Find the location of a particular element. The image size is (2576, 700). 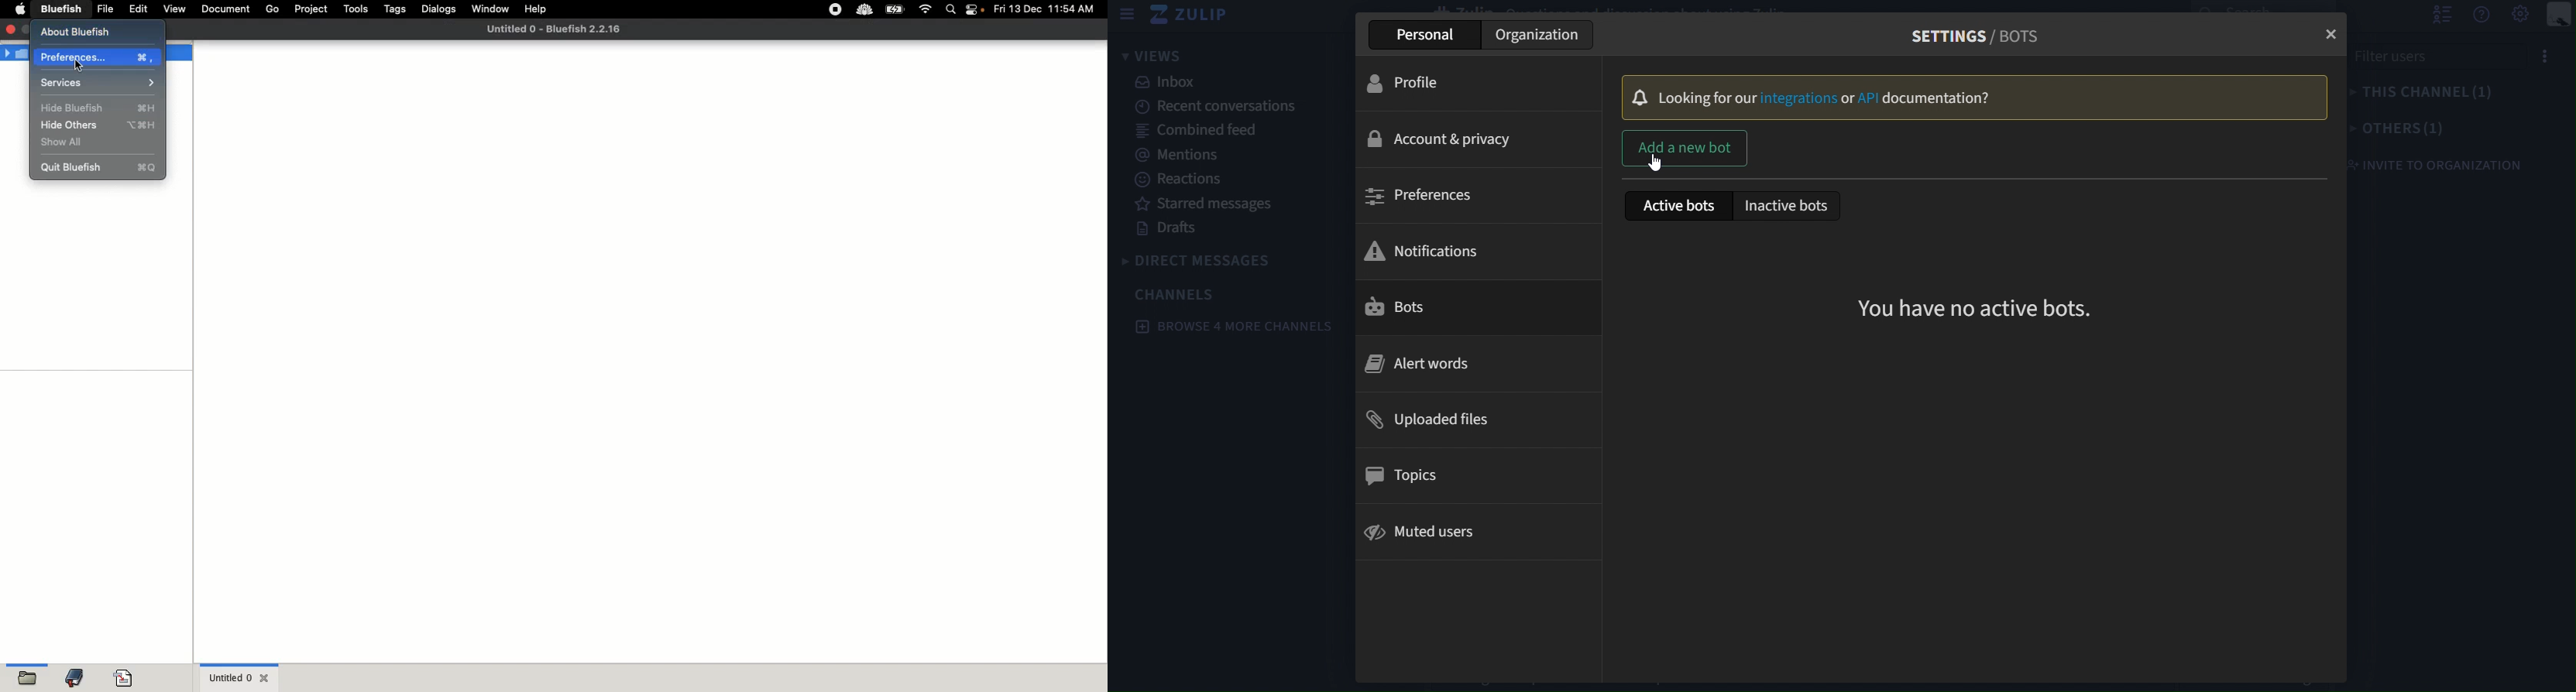

Internet is located at coordinates (926, 10).